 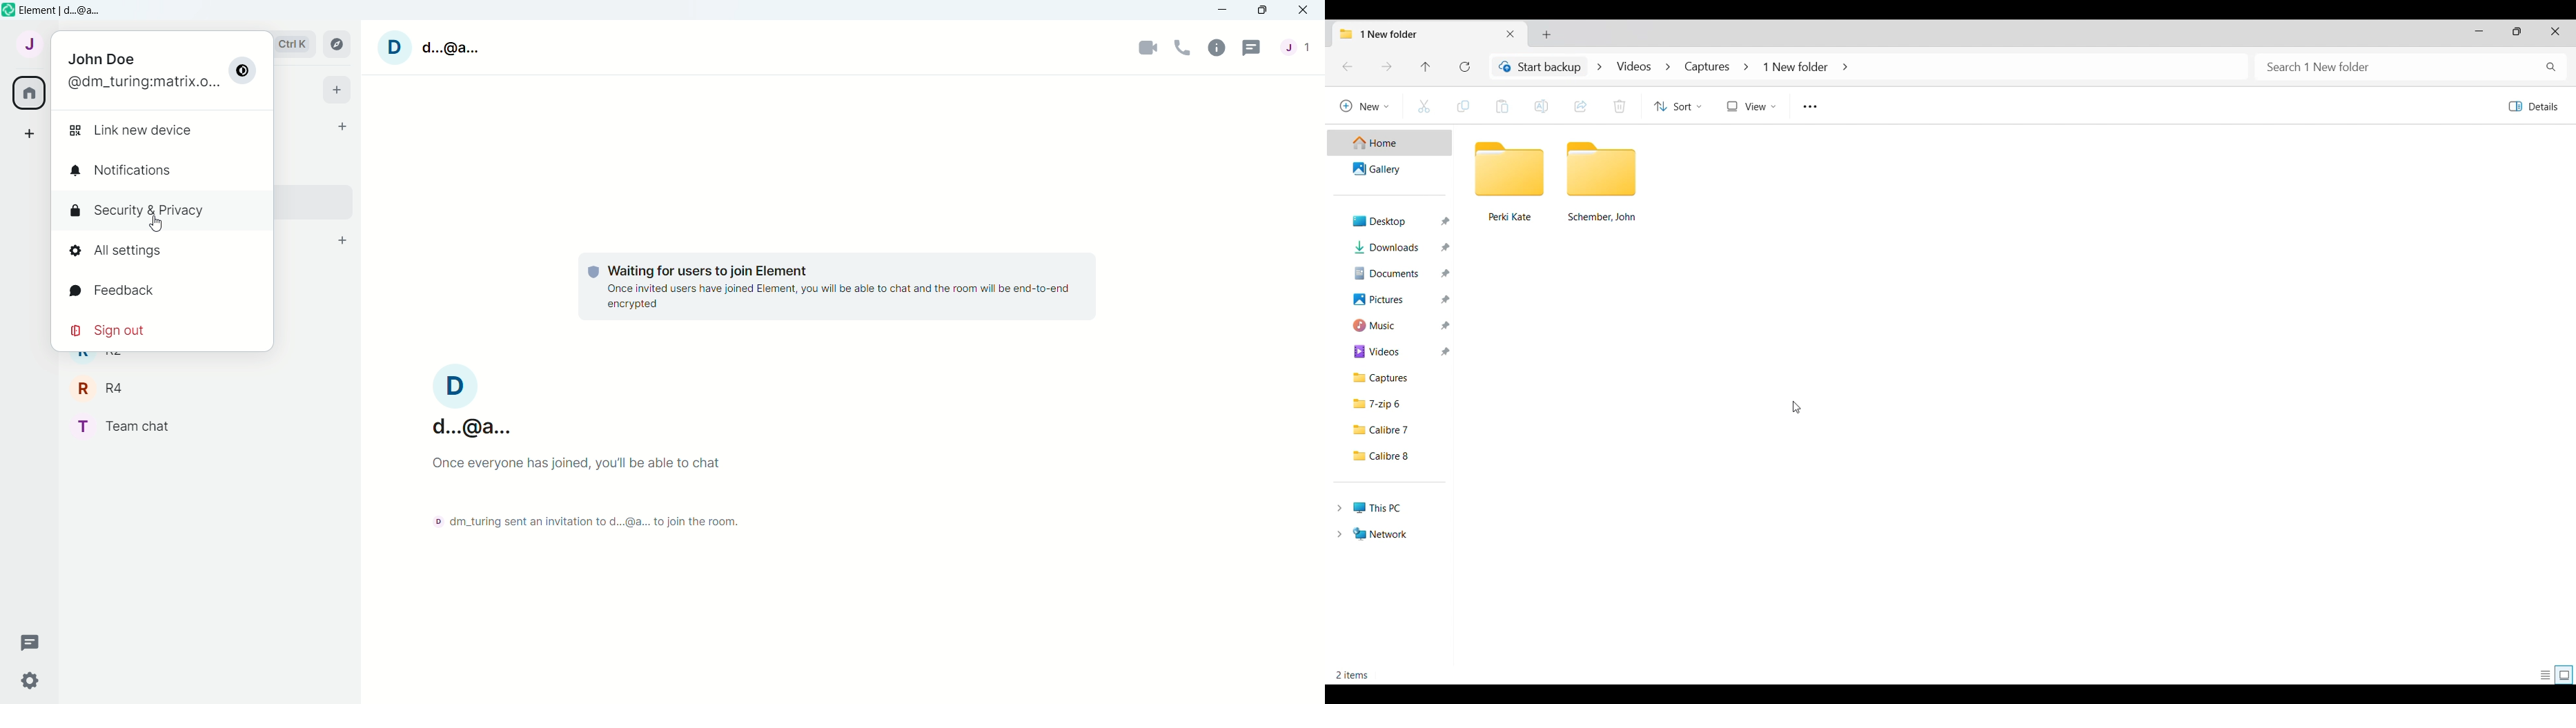 What do you see at coordinates (343, 126) in the screenshot?
I see `Add peolple` at bounding box center [343, 126].